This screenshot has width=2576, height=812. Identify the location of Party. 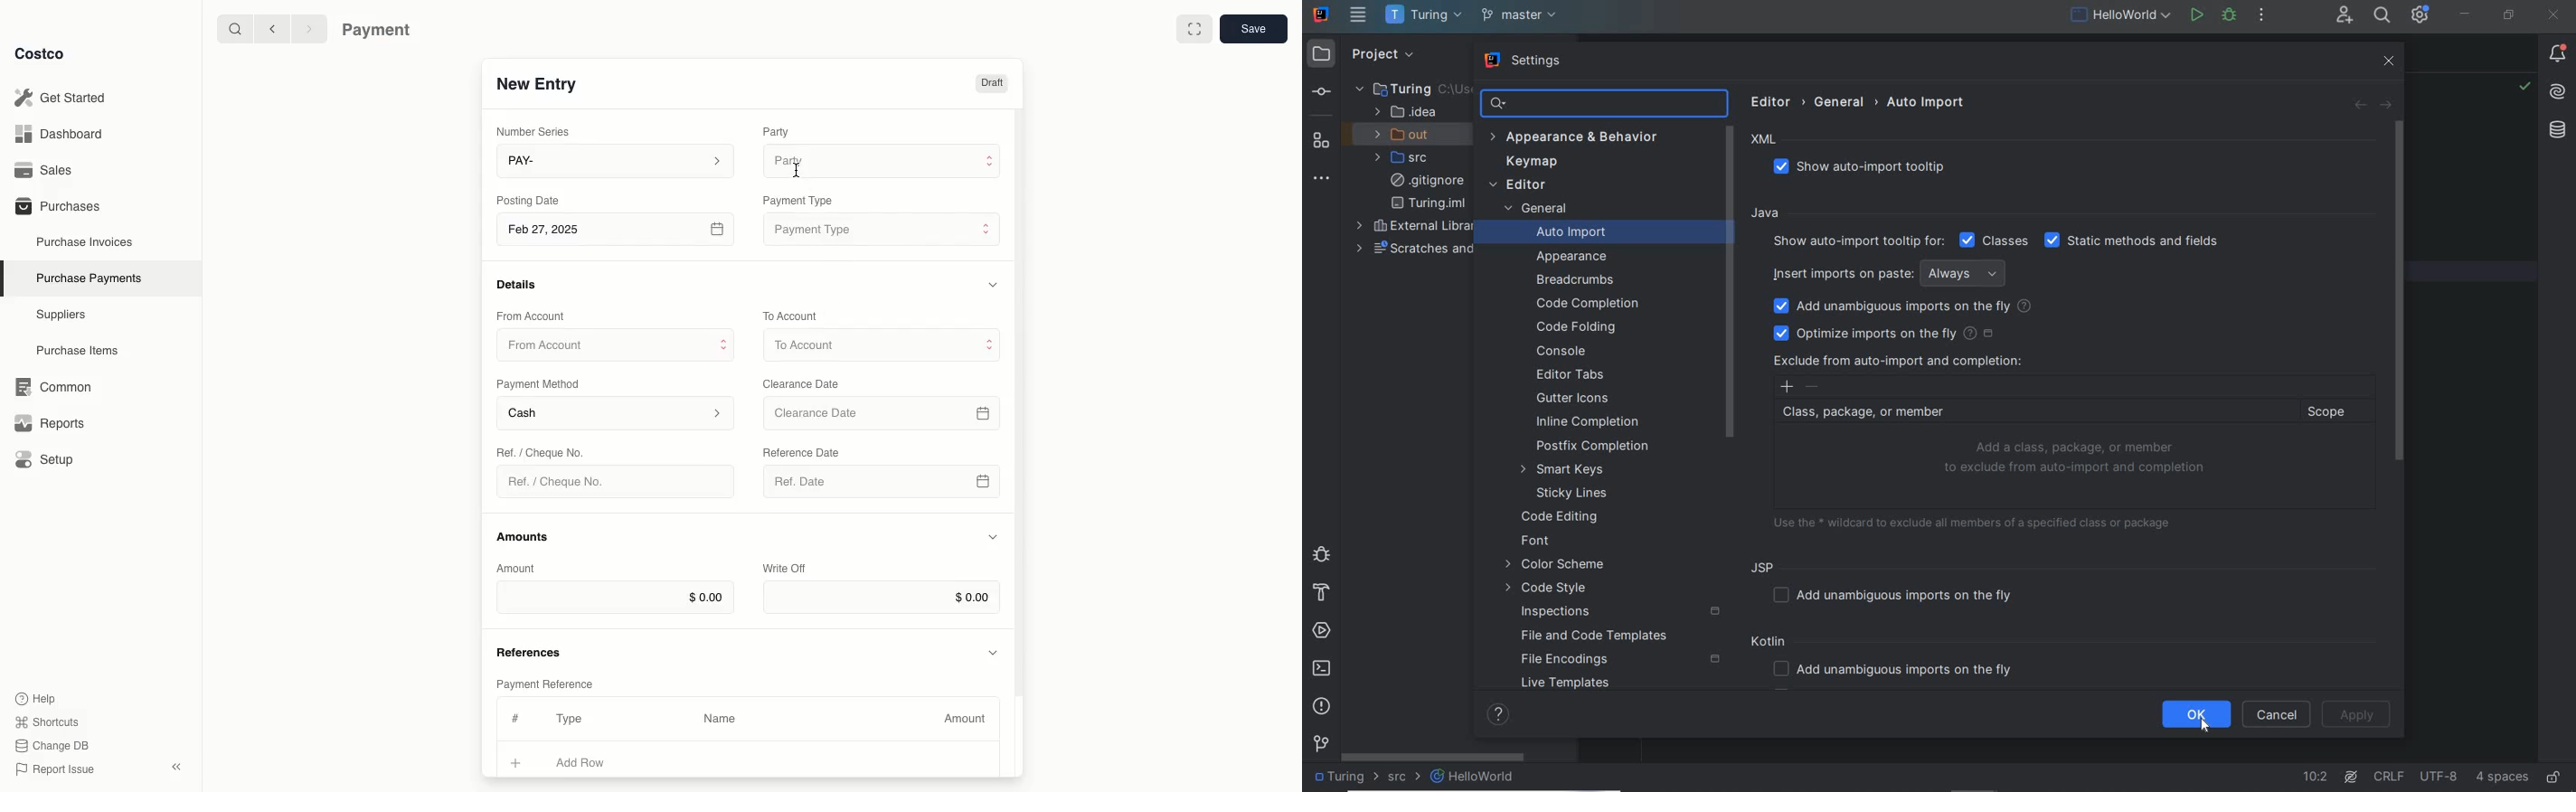
(886, 158).